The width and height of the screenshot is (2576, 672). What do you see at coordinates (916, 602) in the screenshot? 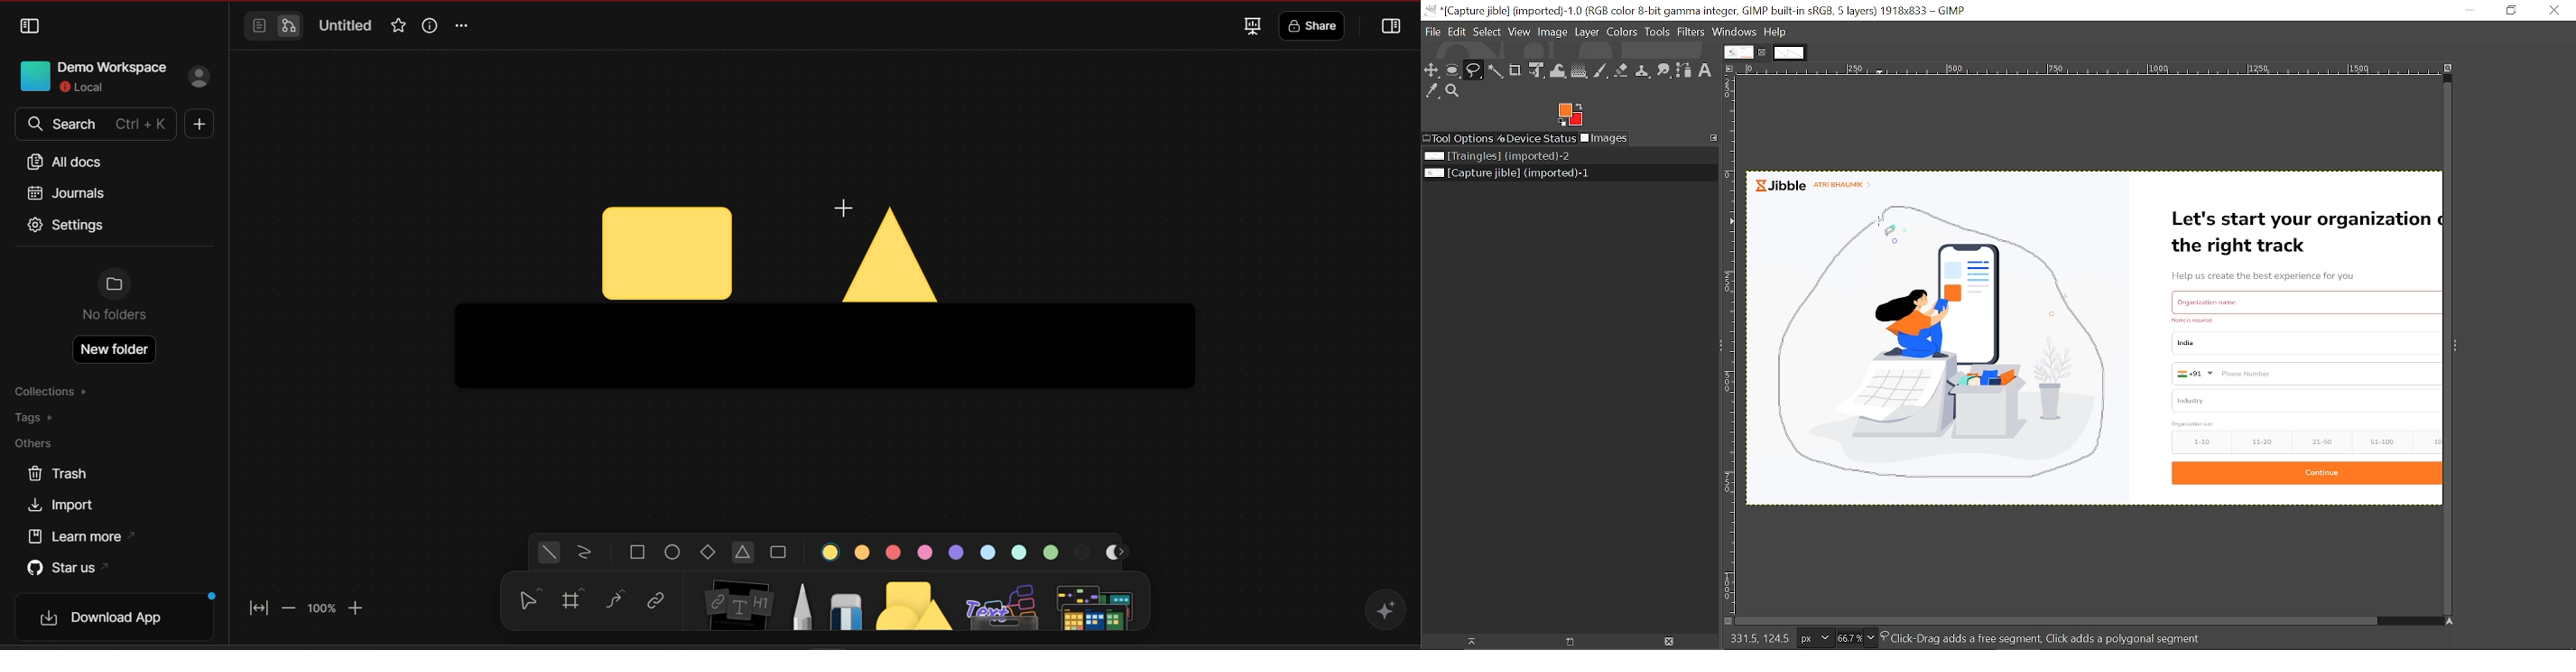
I see `shapes` at bounding box center [916, 602].